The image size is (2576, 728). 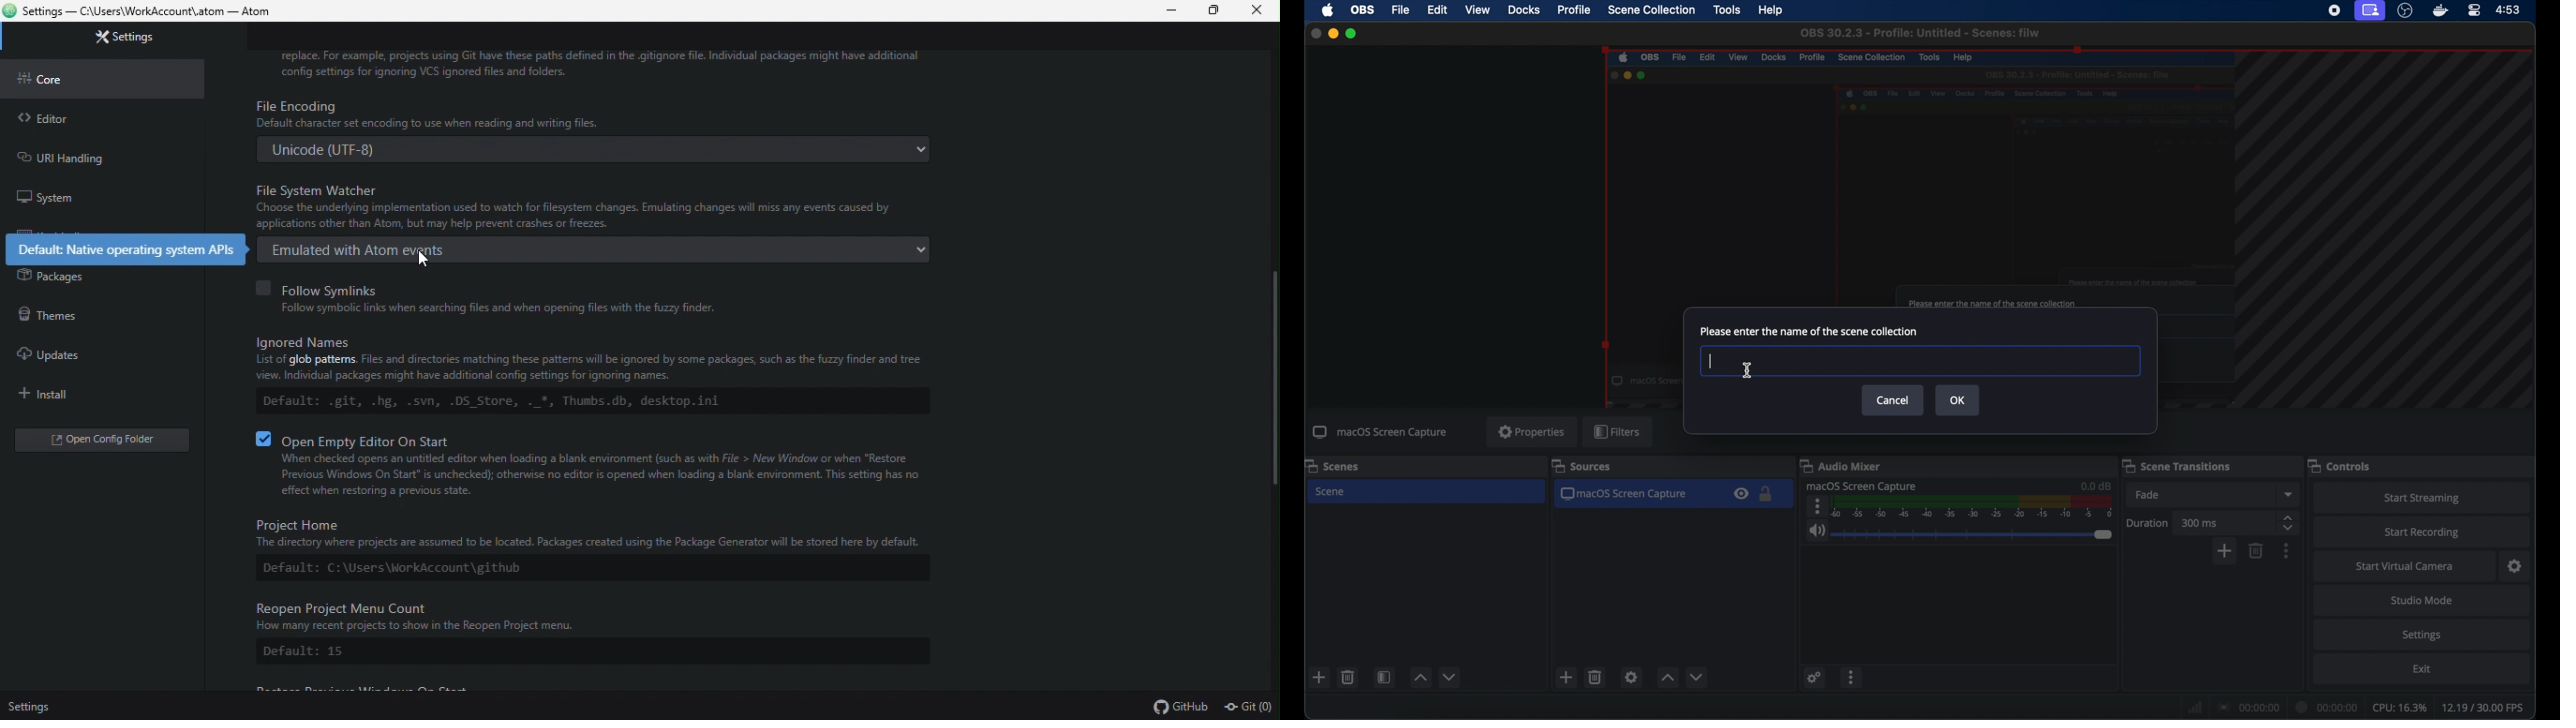 I want to click on macOS screen capture, so click(x=1863, y=486).